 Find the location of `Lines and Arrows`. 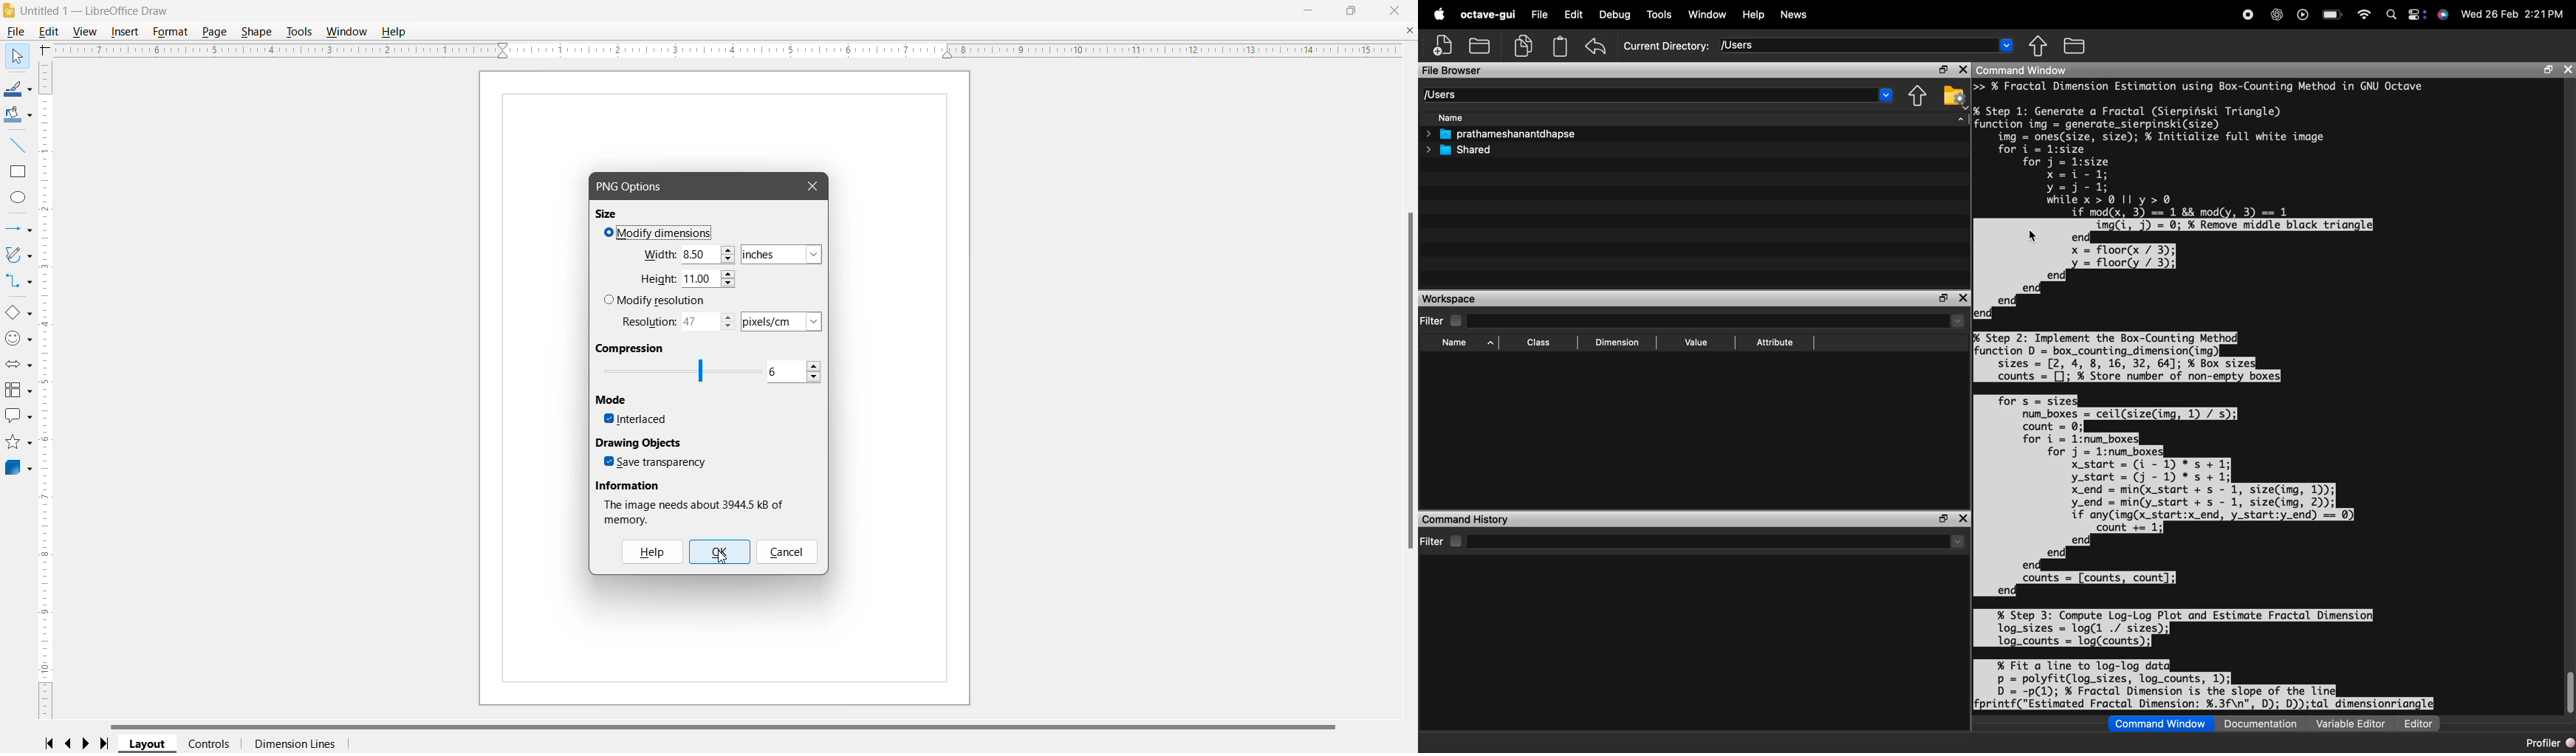

Lines and Arrows is located at coordinates (17, 230).